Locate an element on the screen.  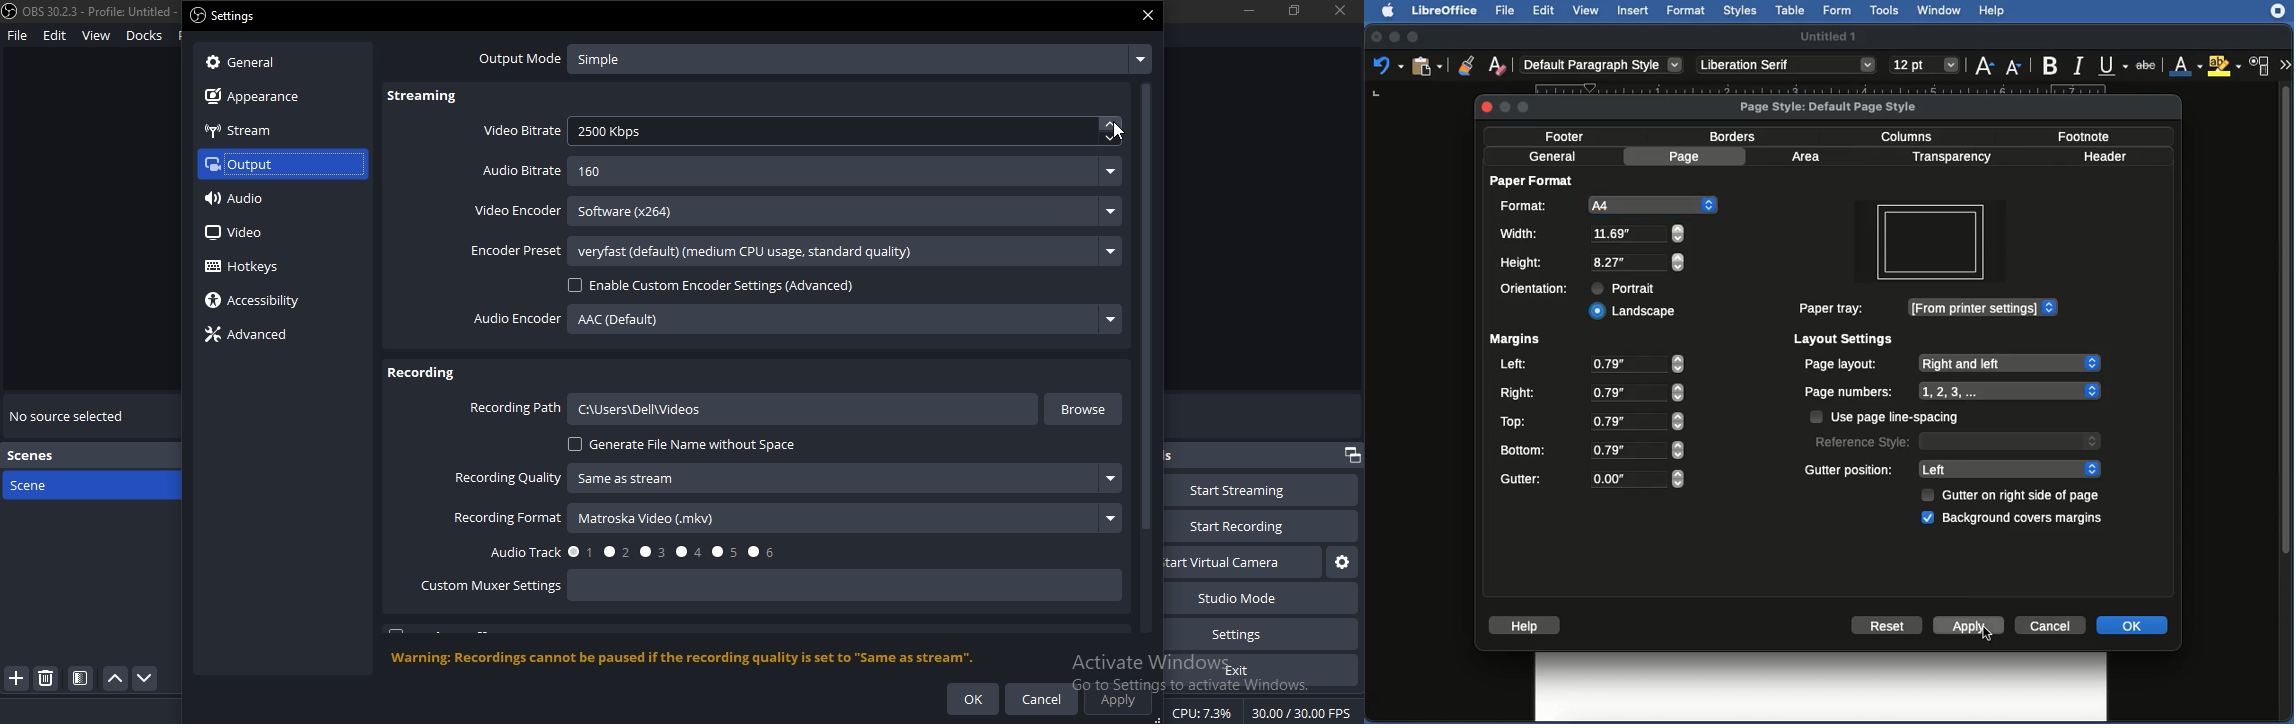
Page layout is located at coordinates (1952, 364).